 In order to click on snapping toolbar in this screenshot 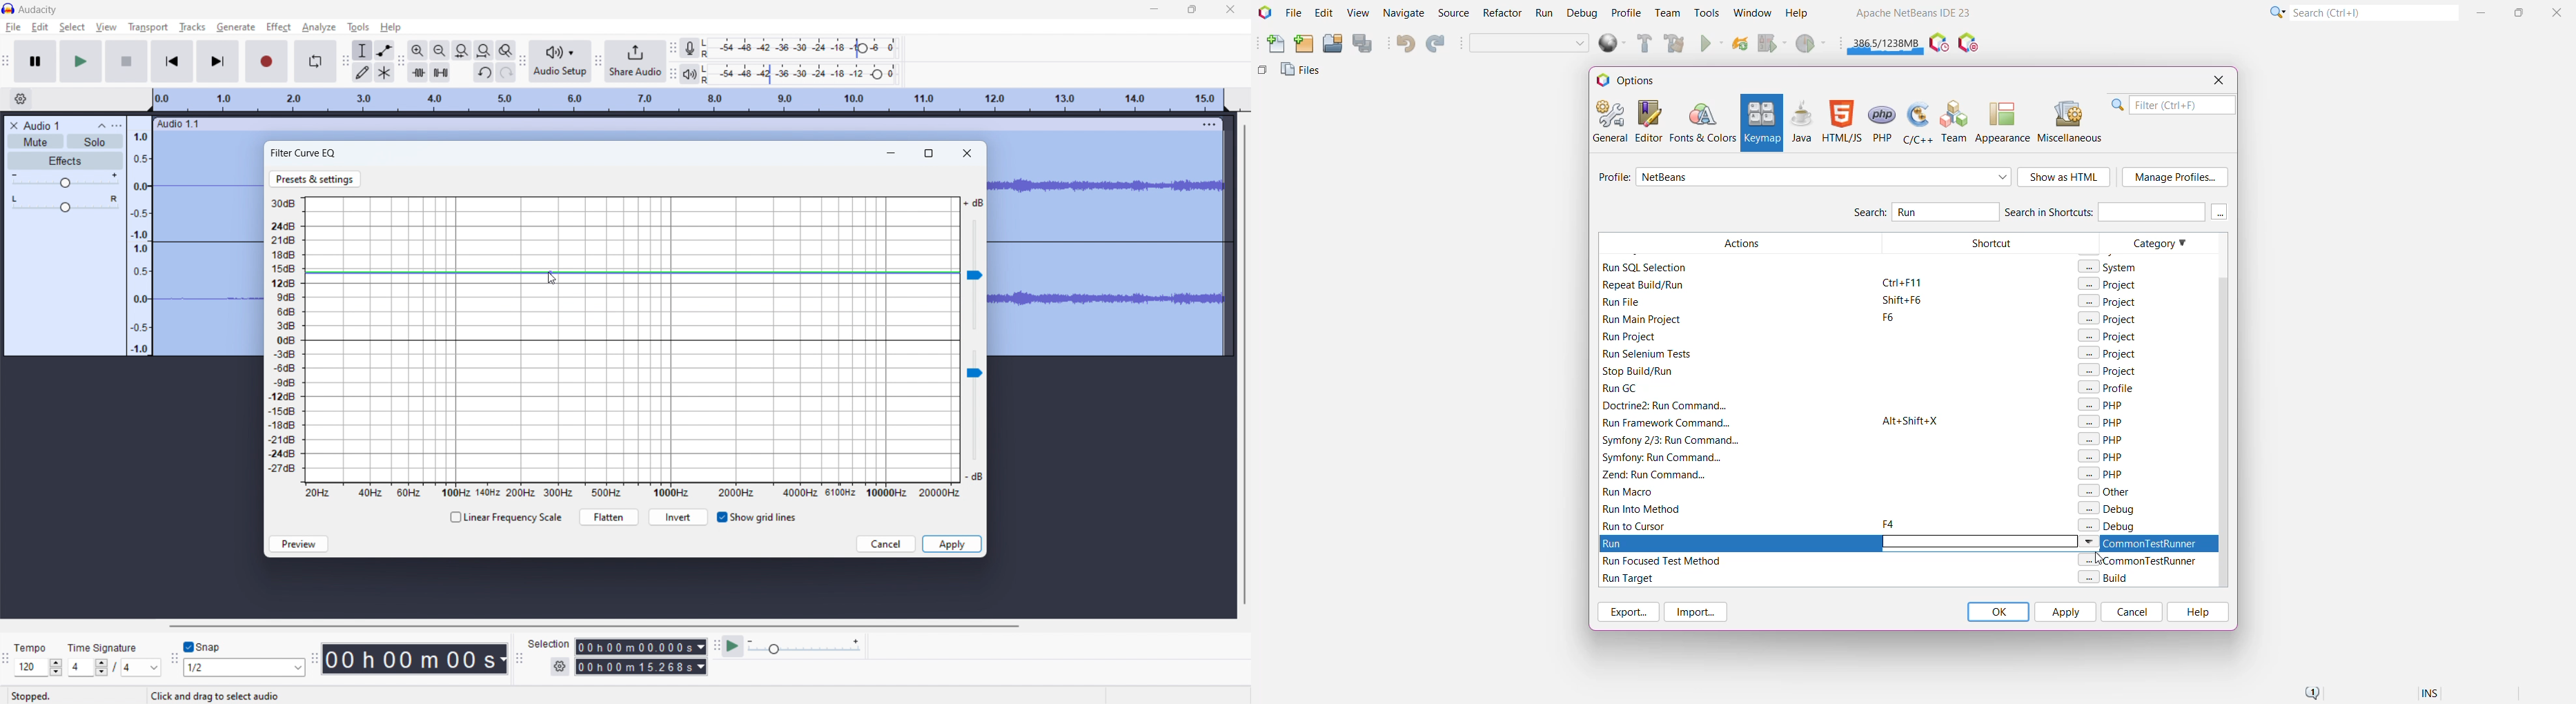, I will do `click(174, 658)`.